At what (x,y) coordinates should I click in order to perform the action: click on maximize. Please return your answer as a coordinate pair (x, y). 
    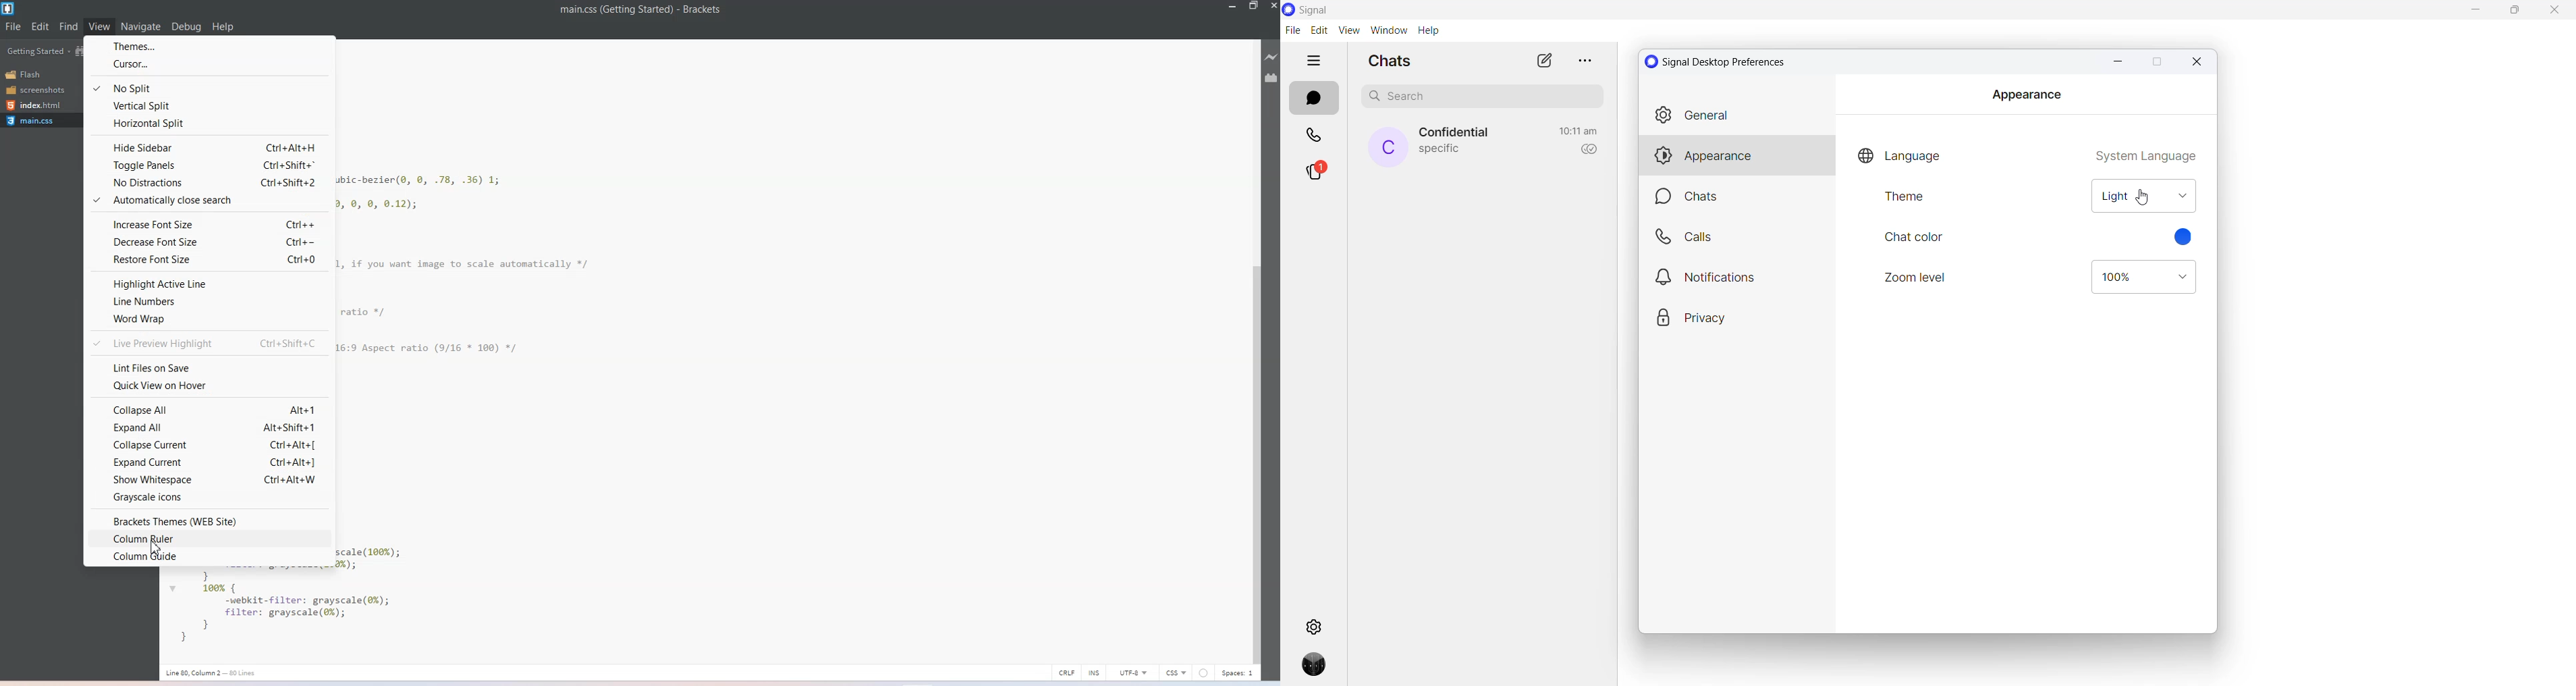
    Looking at the image, I should click on (2156, 63).